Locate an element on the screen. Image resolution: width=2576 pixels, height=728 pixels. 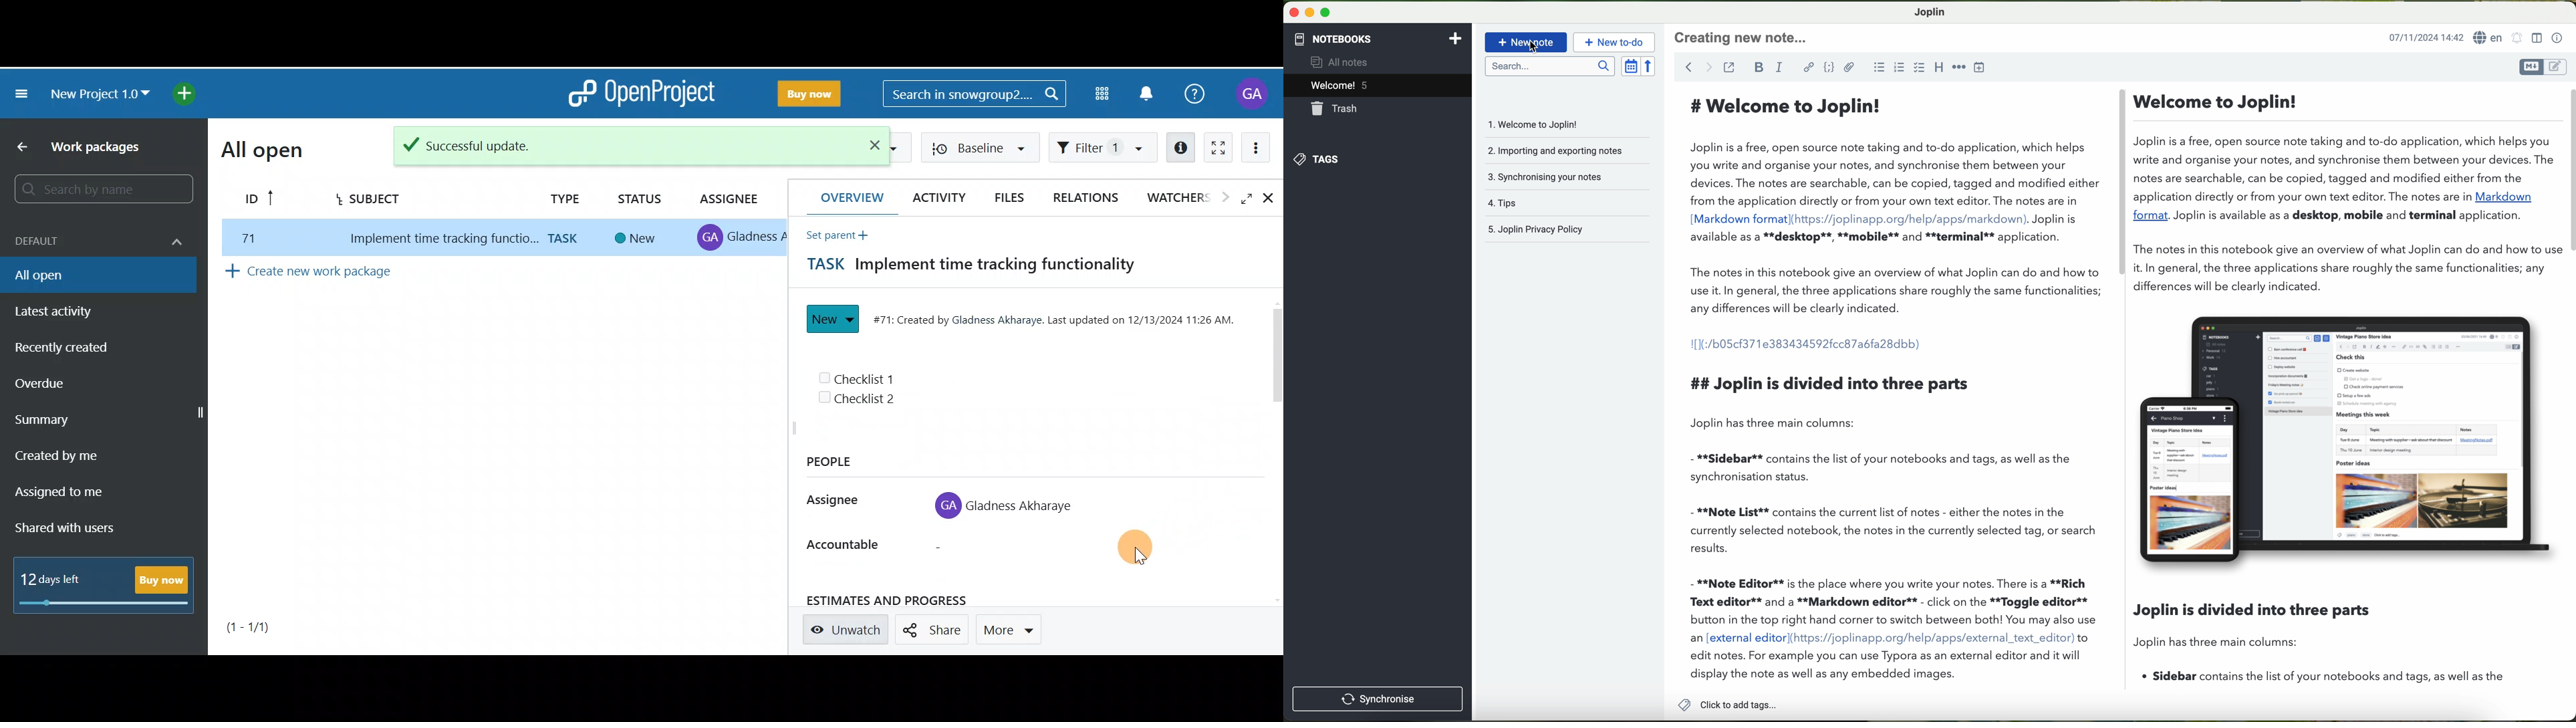
toggle external editing is located at coordinates (1730, 68).